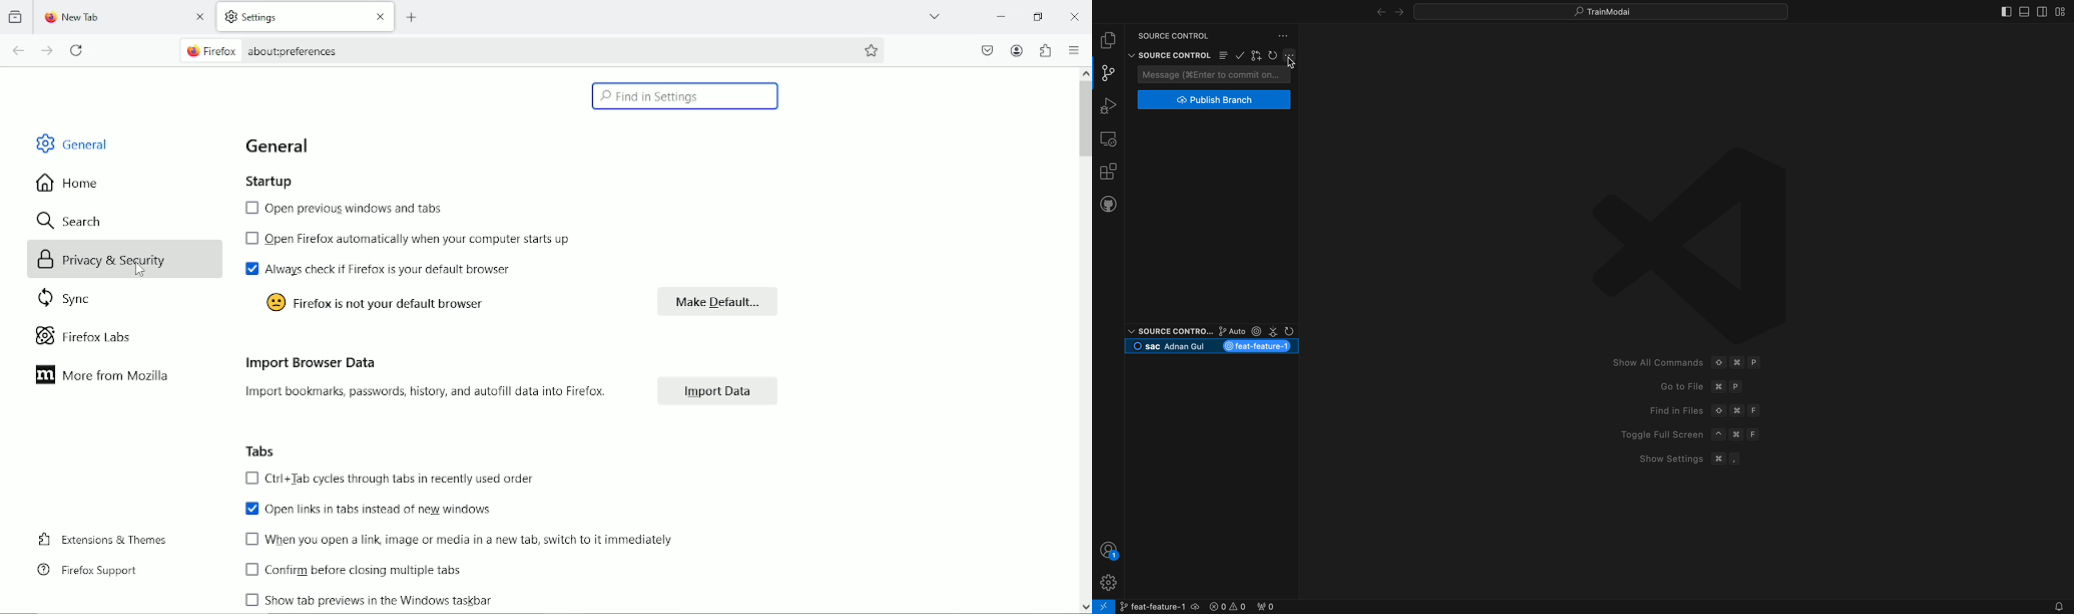 The height and width of the screenshot is (616, 2100). I want to click on Show Settings, so click(1665, 458).